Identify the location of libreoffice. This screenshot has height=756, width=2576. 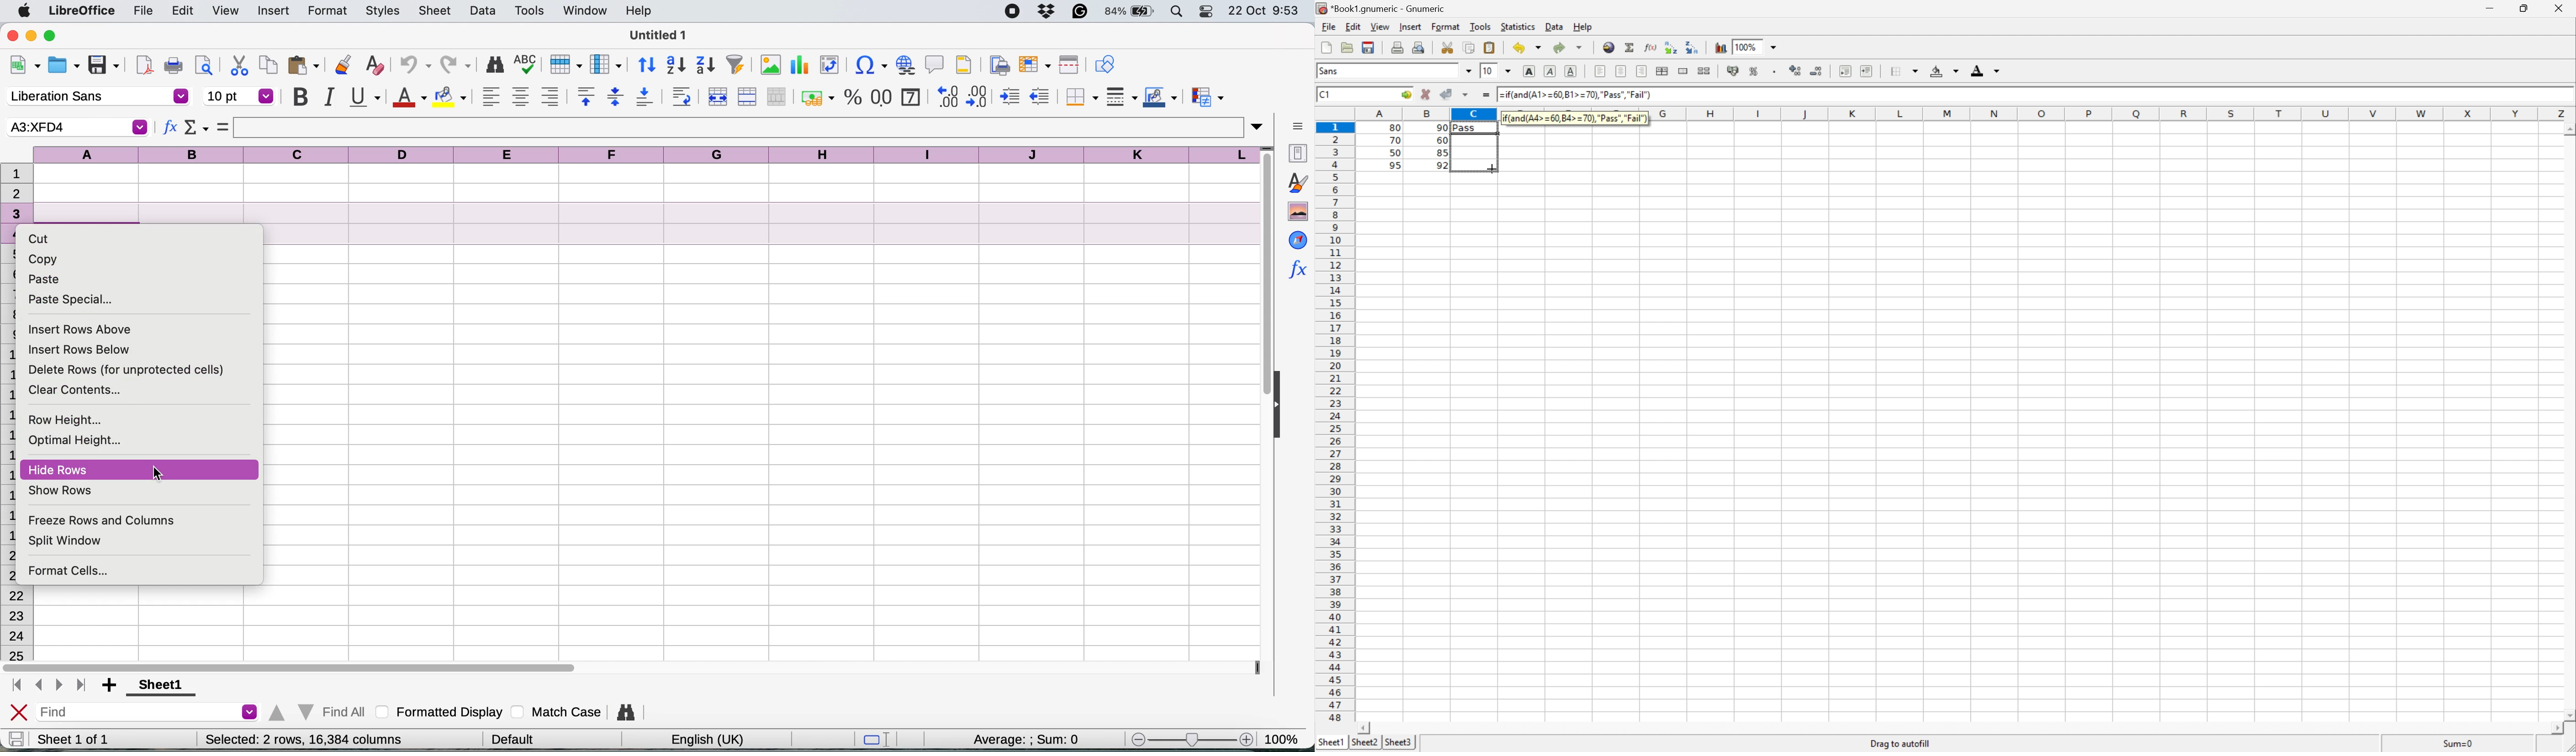
(84, 12).